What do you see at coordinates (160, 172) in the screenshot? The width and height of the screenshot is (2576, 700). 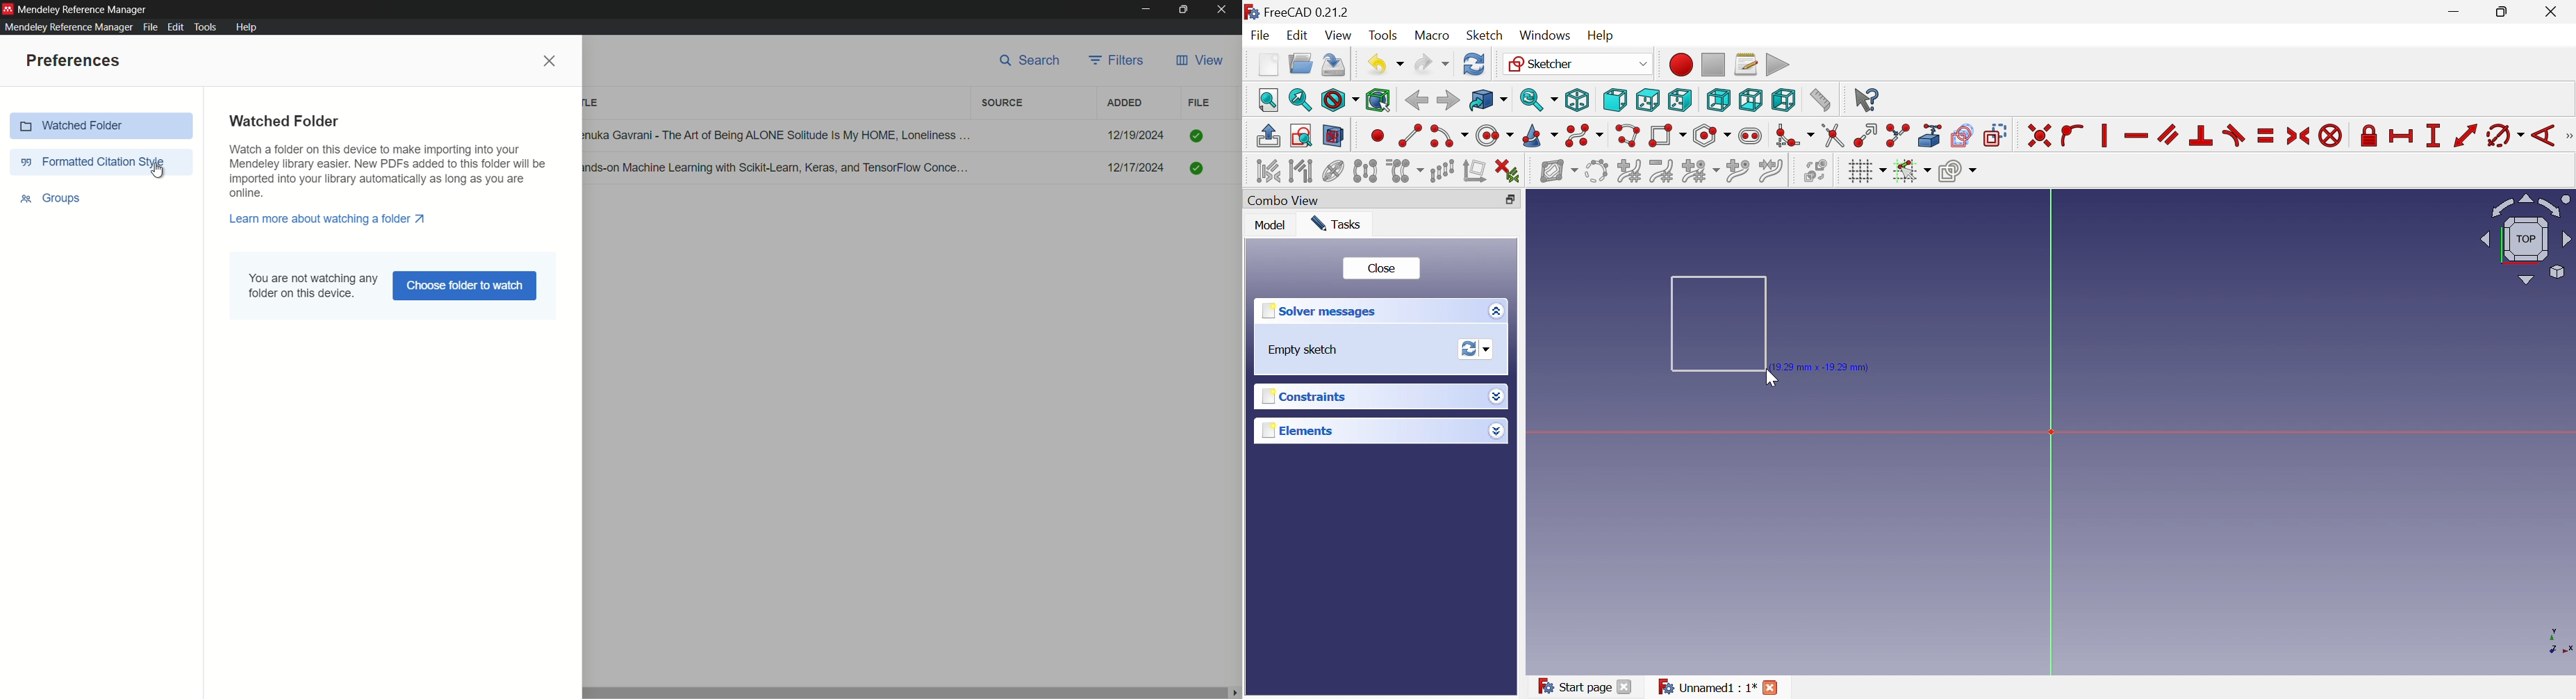 I see `cursor` at bounding box center [160, 172].